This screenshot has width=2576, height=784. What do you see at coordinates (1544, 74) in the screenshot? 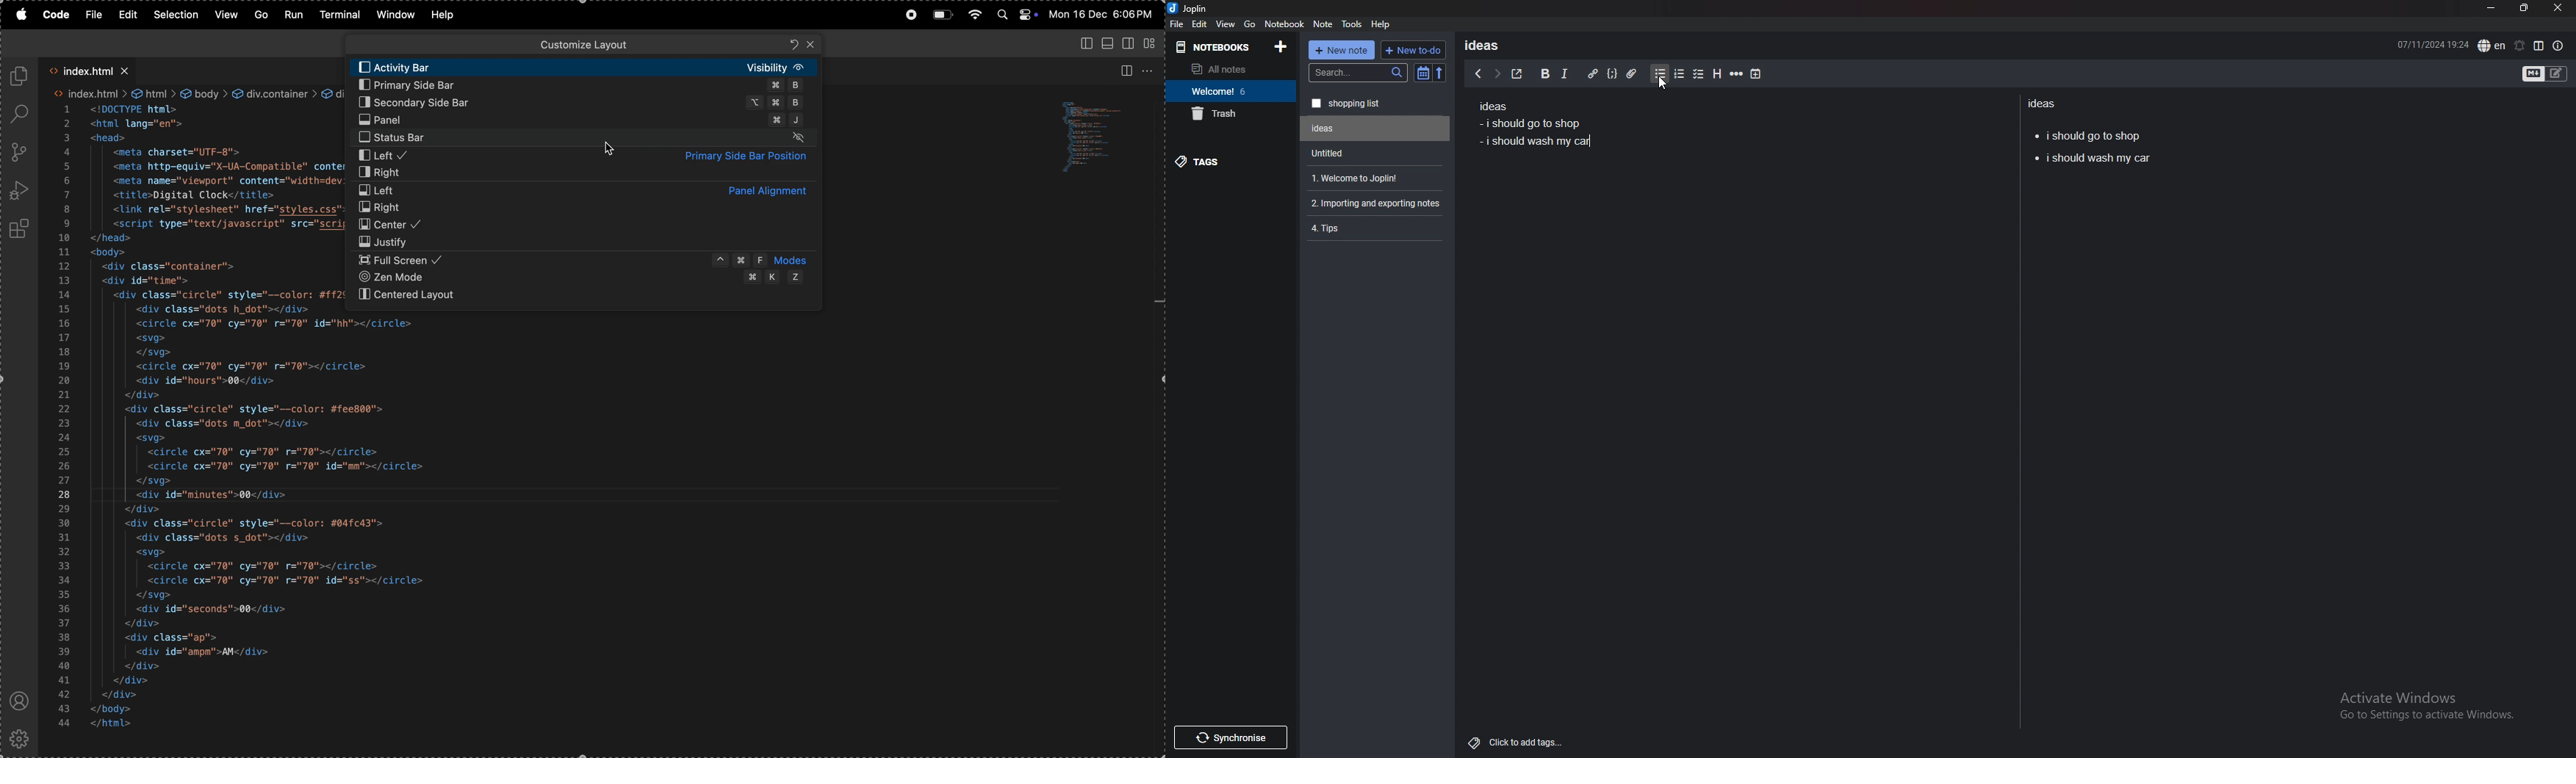
I see `bold` at bounding box center [1544, 74].